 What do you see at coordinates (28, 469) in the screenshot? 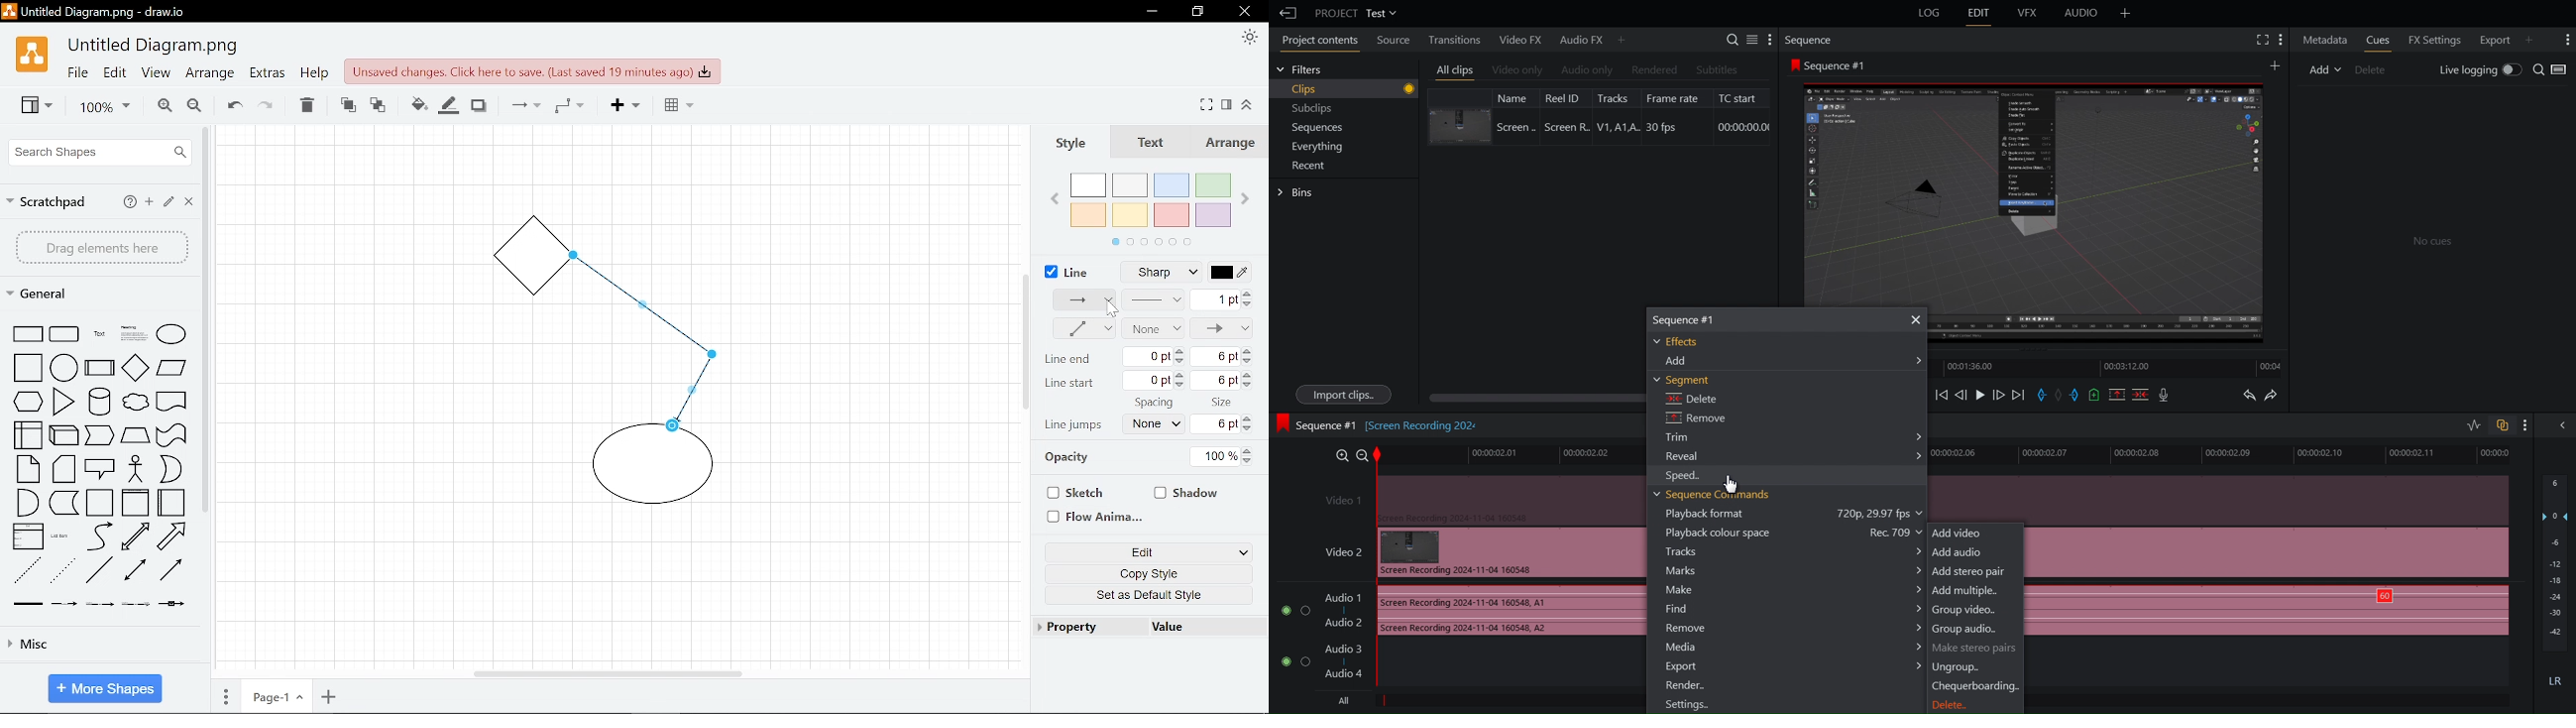
I see `shape` at bounding box center [28, 469].